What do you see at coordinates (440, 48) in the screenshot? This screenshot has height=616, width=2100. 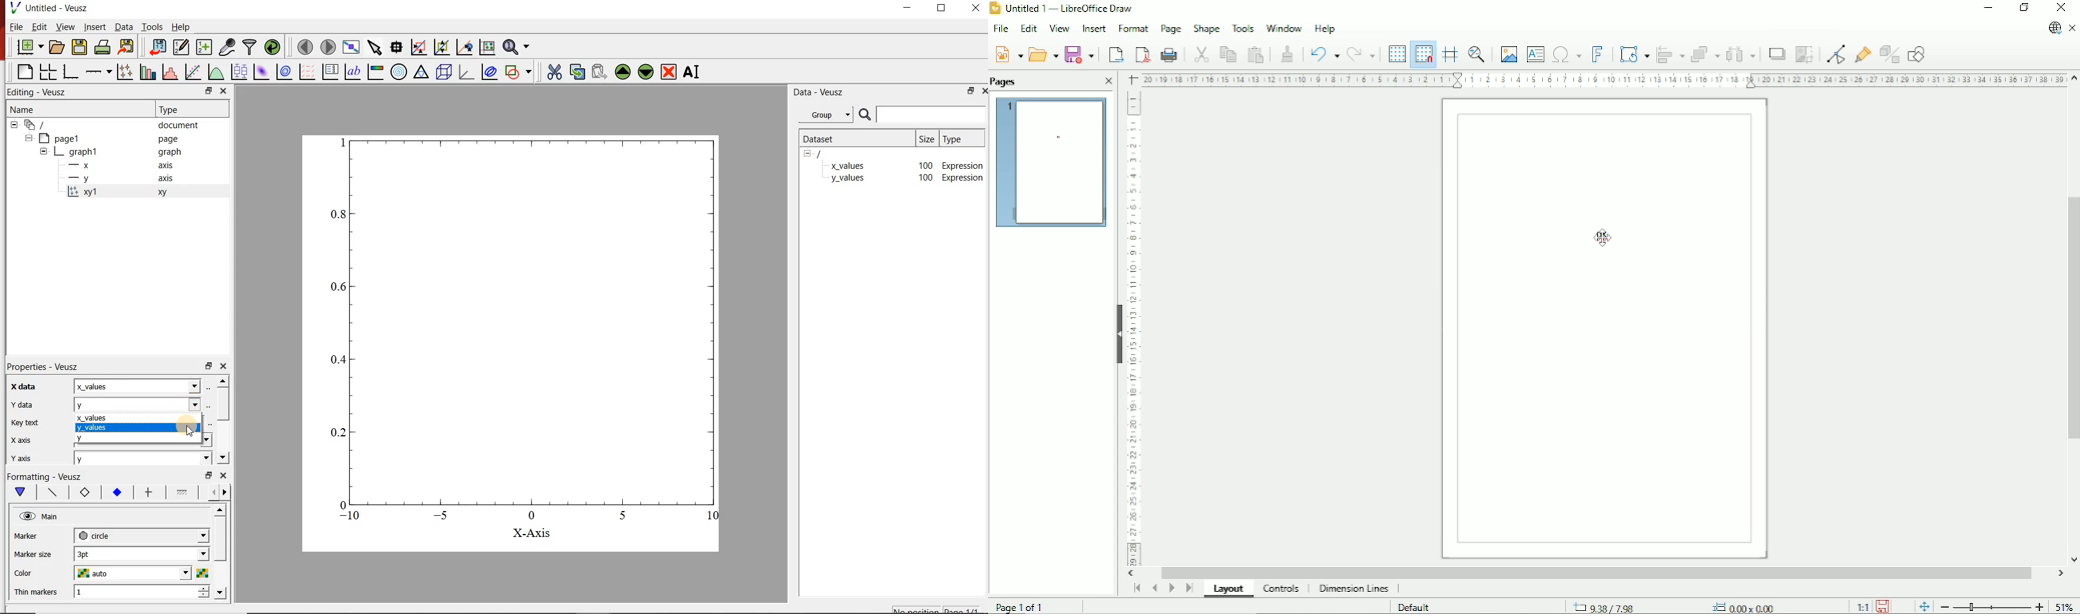 I see `click to zoom out on graph axes` at bounding box center [440, 48].